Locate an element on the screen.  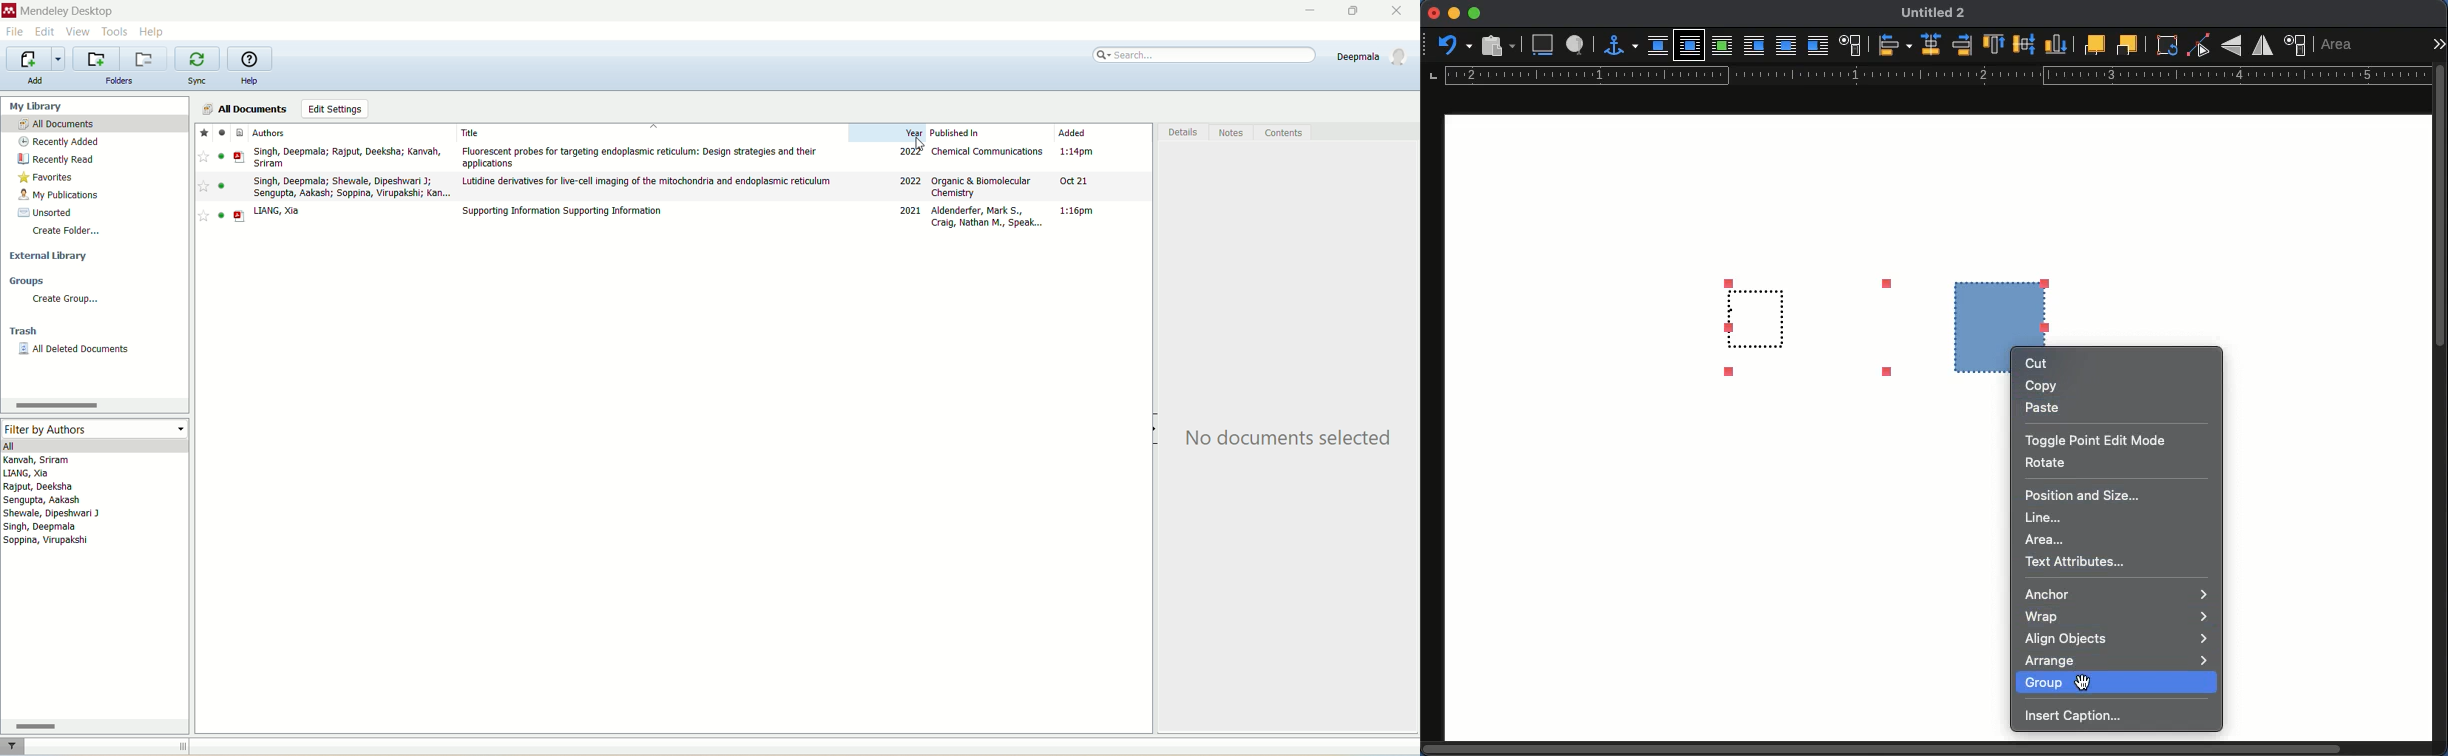
Shewale, Dipeshwari J is located at coordinates (50, 513).